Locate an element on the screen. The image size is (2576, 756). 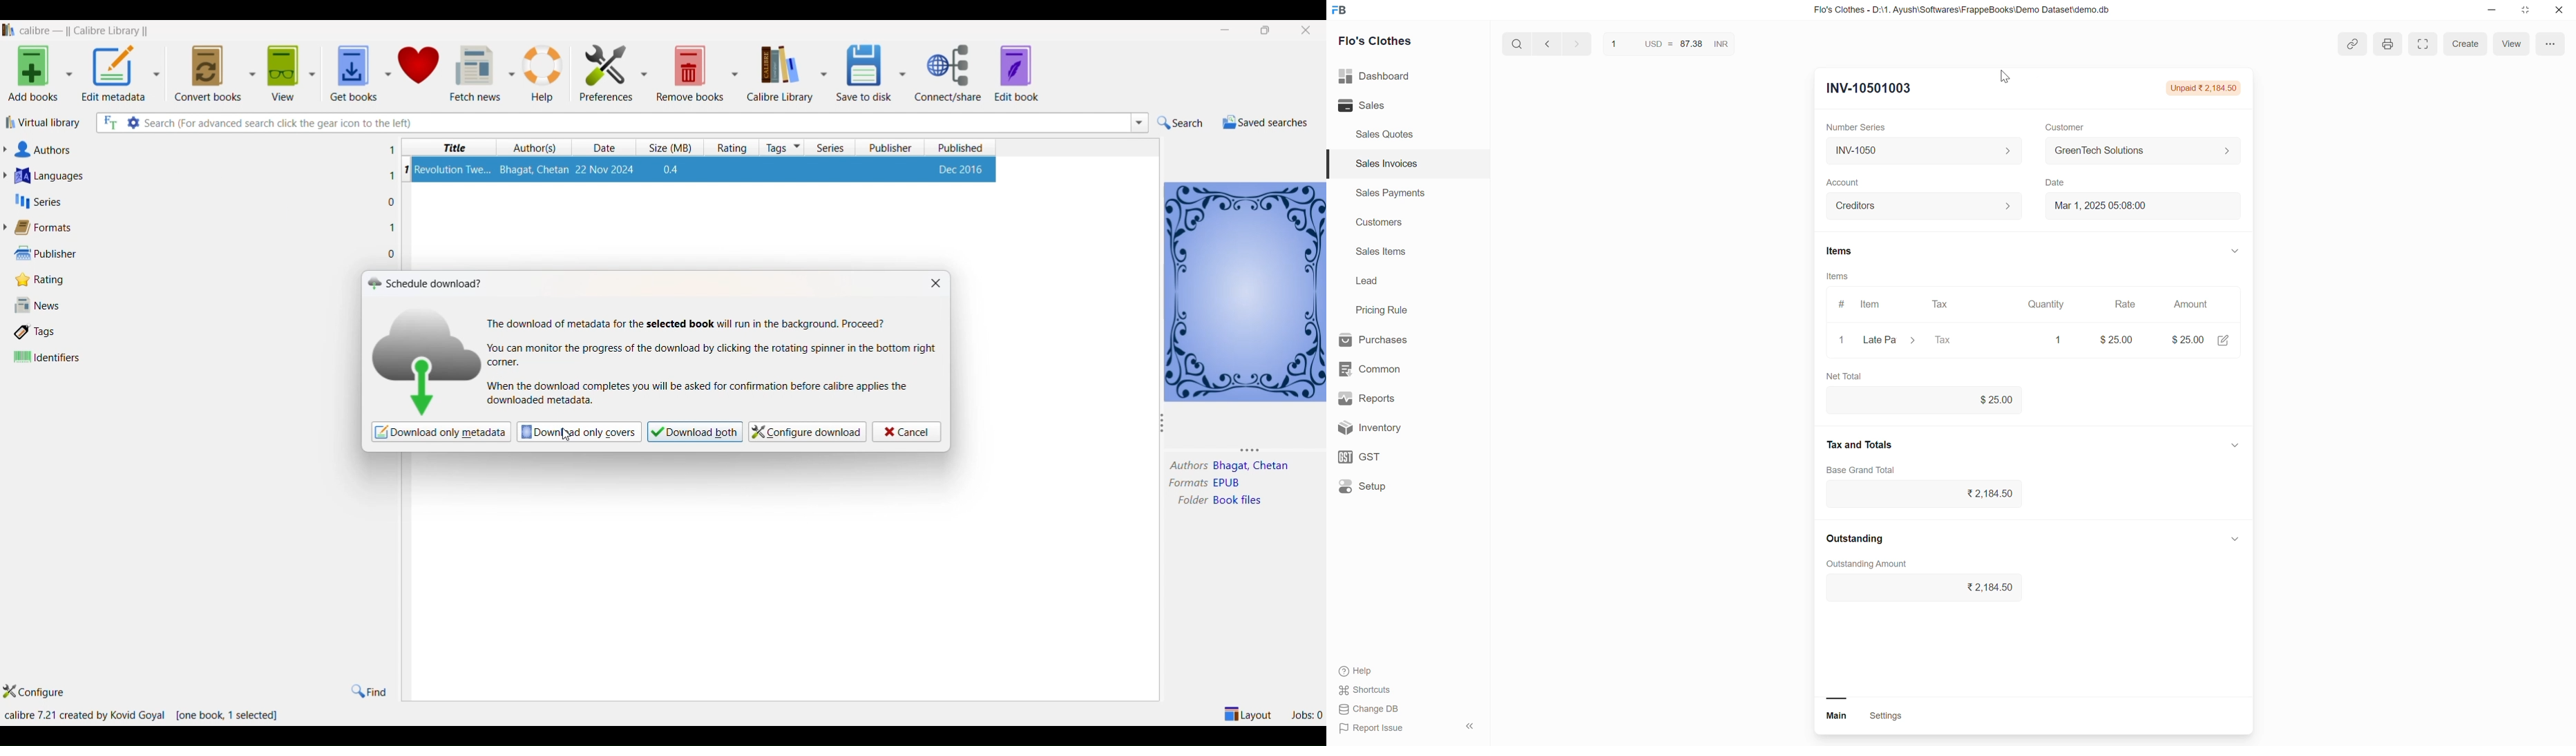
Tax is located at coordinates (1942, 305).